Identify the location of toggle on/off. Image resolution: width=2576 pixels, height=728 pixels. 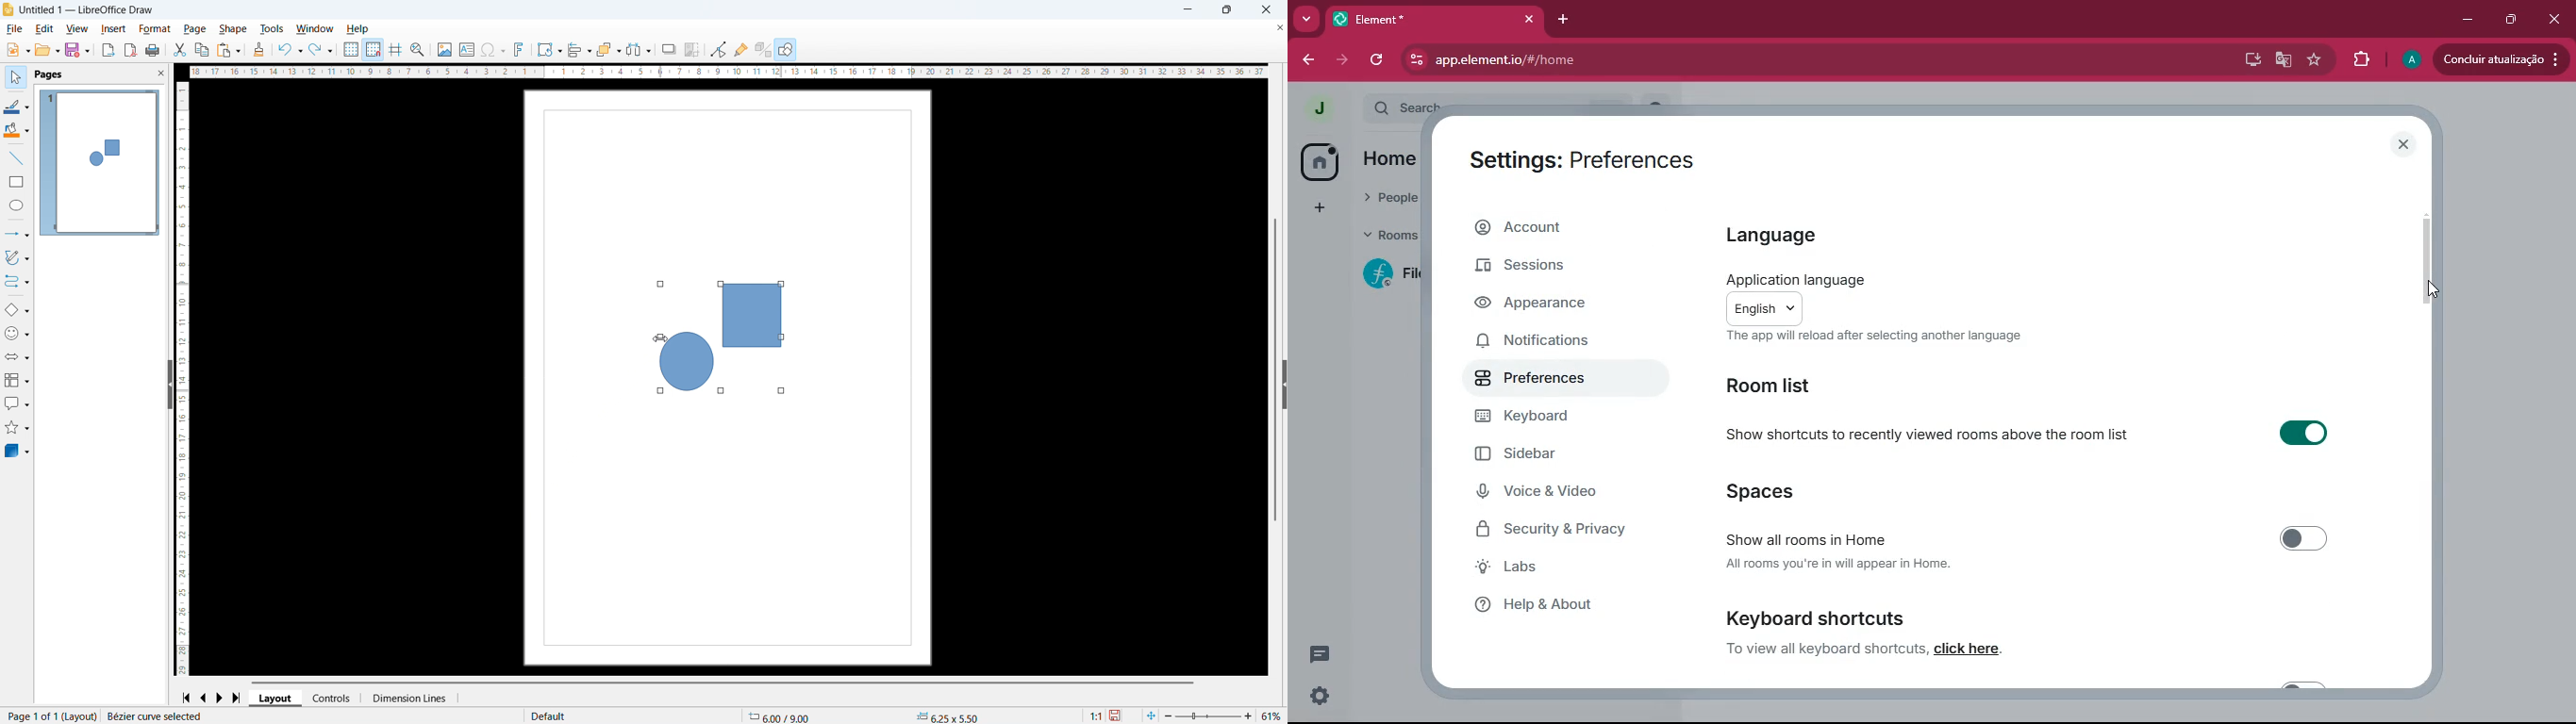
(2303, 433).